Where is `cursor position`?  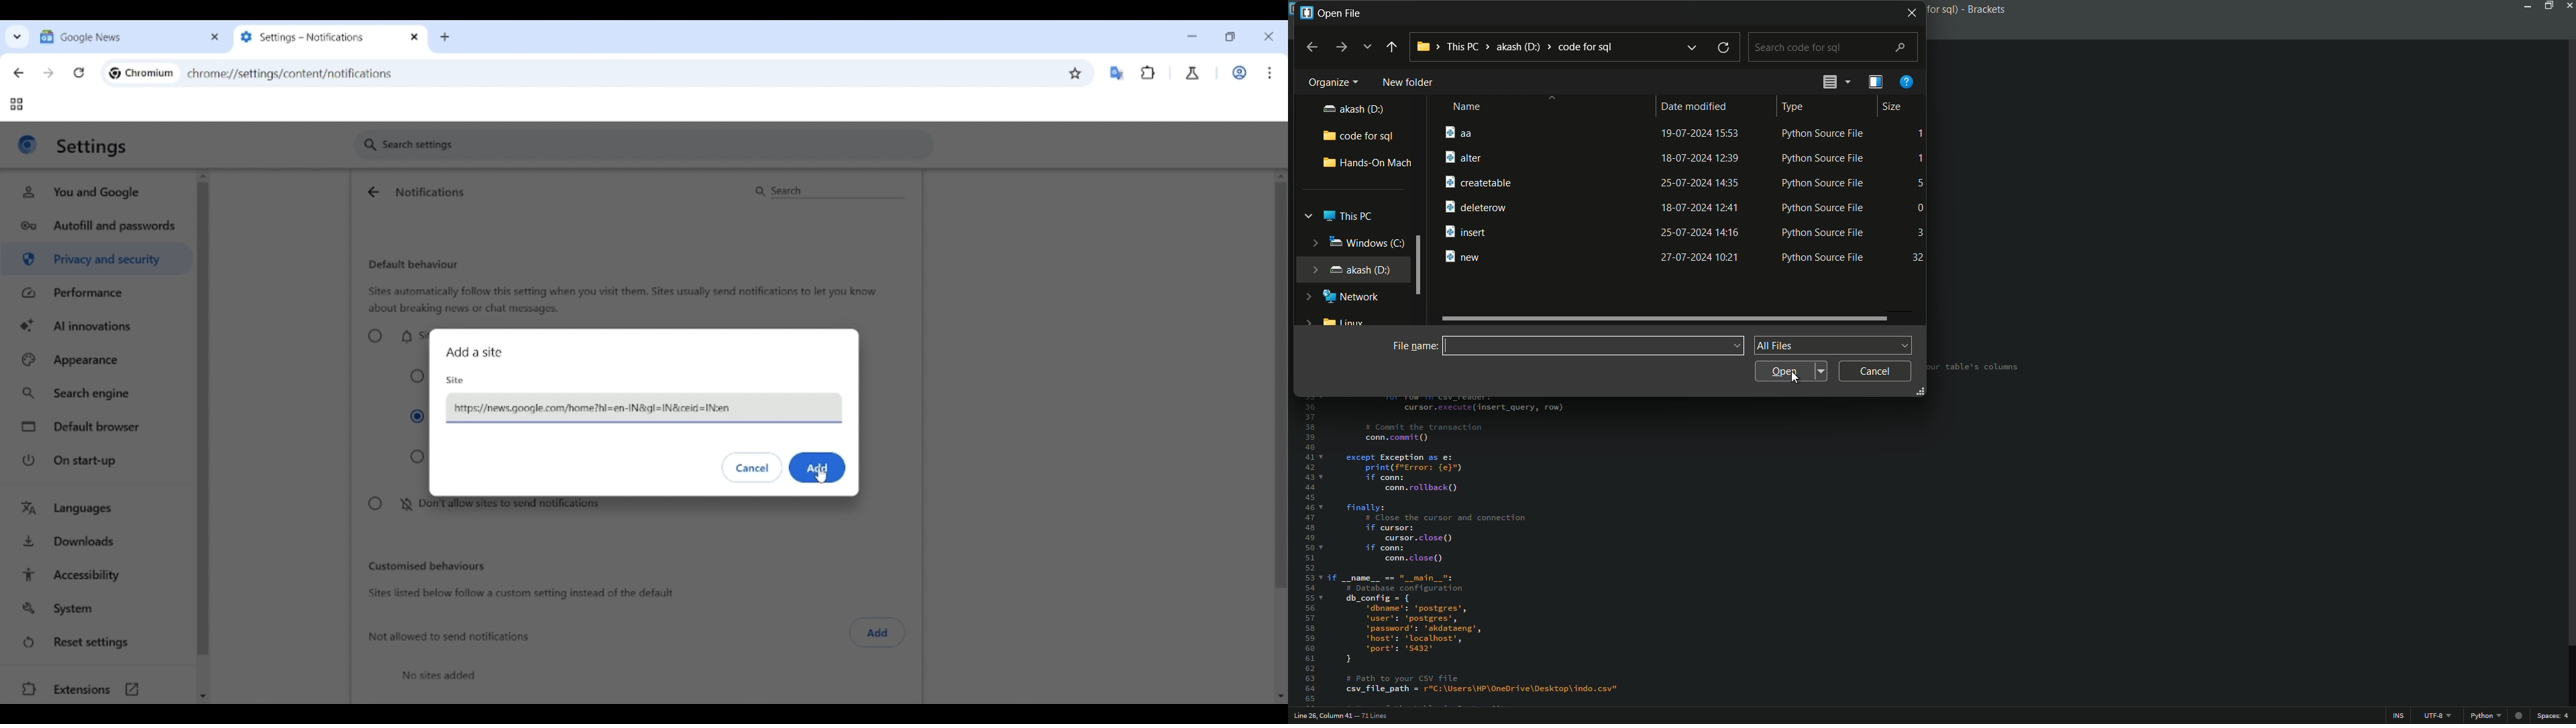
cursor position is located at coordinates (1320, 717).